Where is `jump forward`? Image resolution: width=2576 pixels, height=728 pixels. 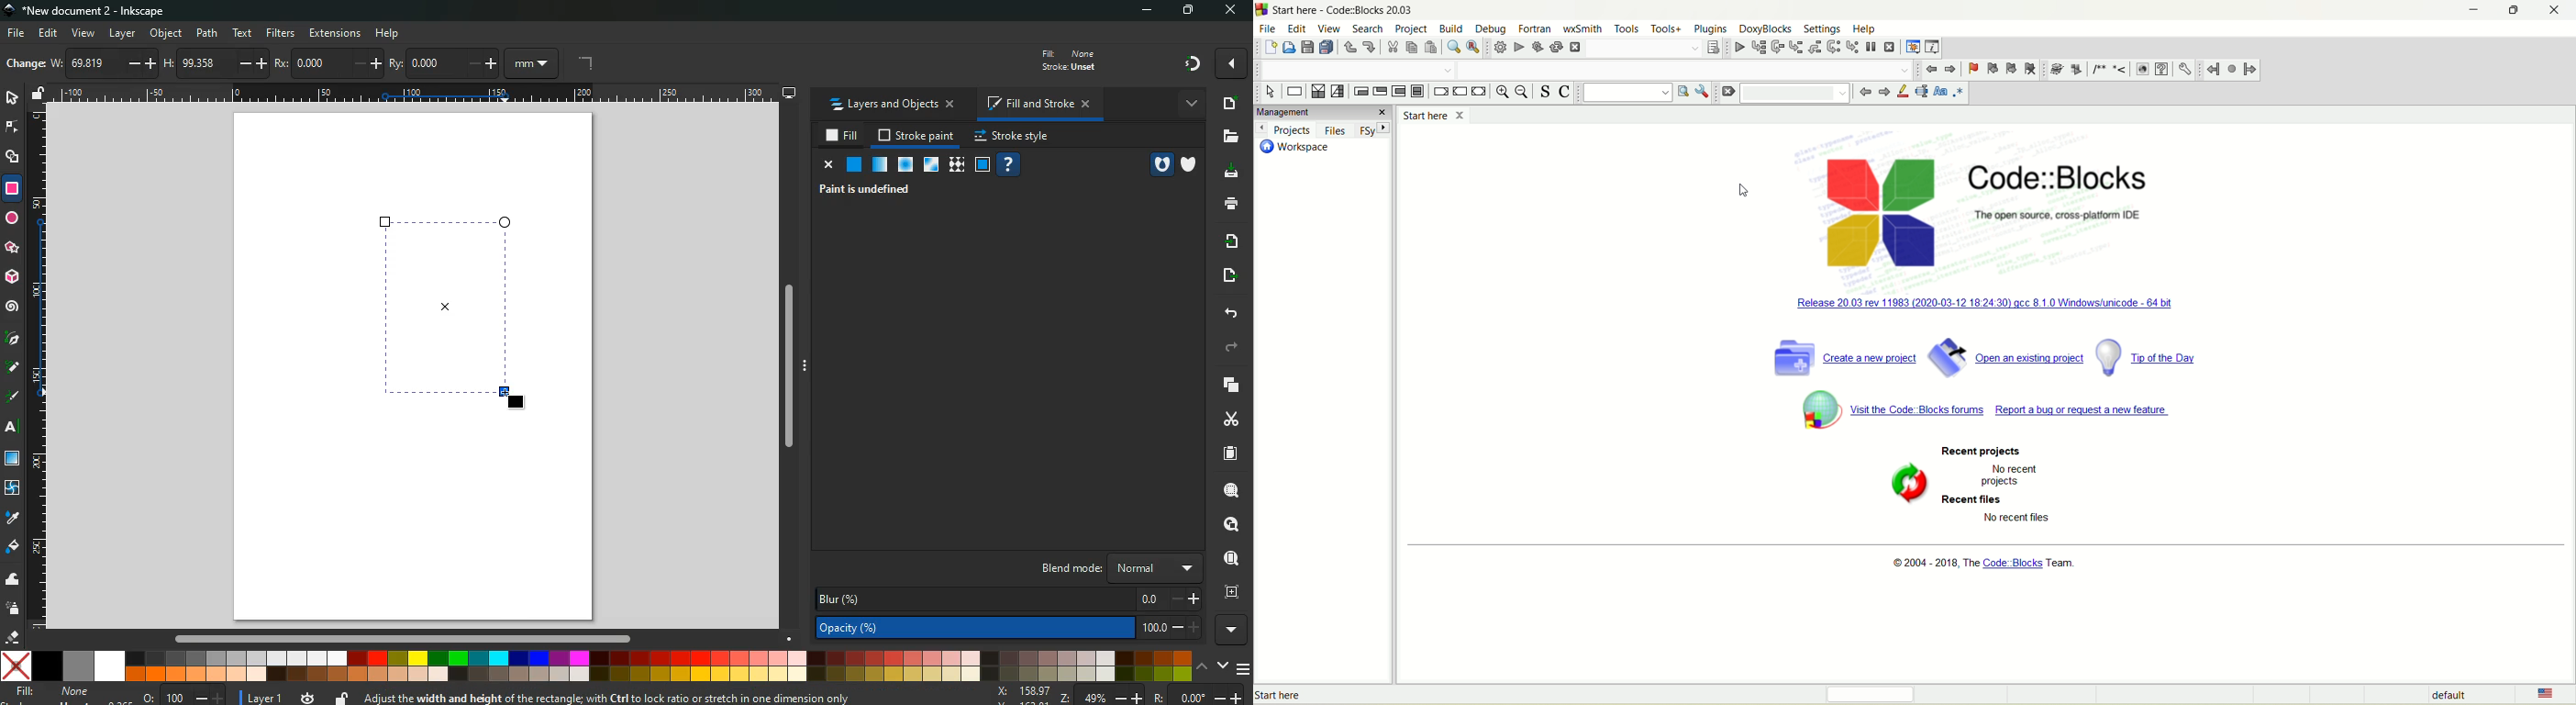 jump forward is located at coordinates (1950, 70).